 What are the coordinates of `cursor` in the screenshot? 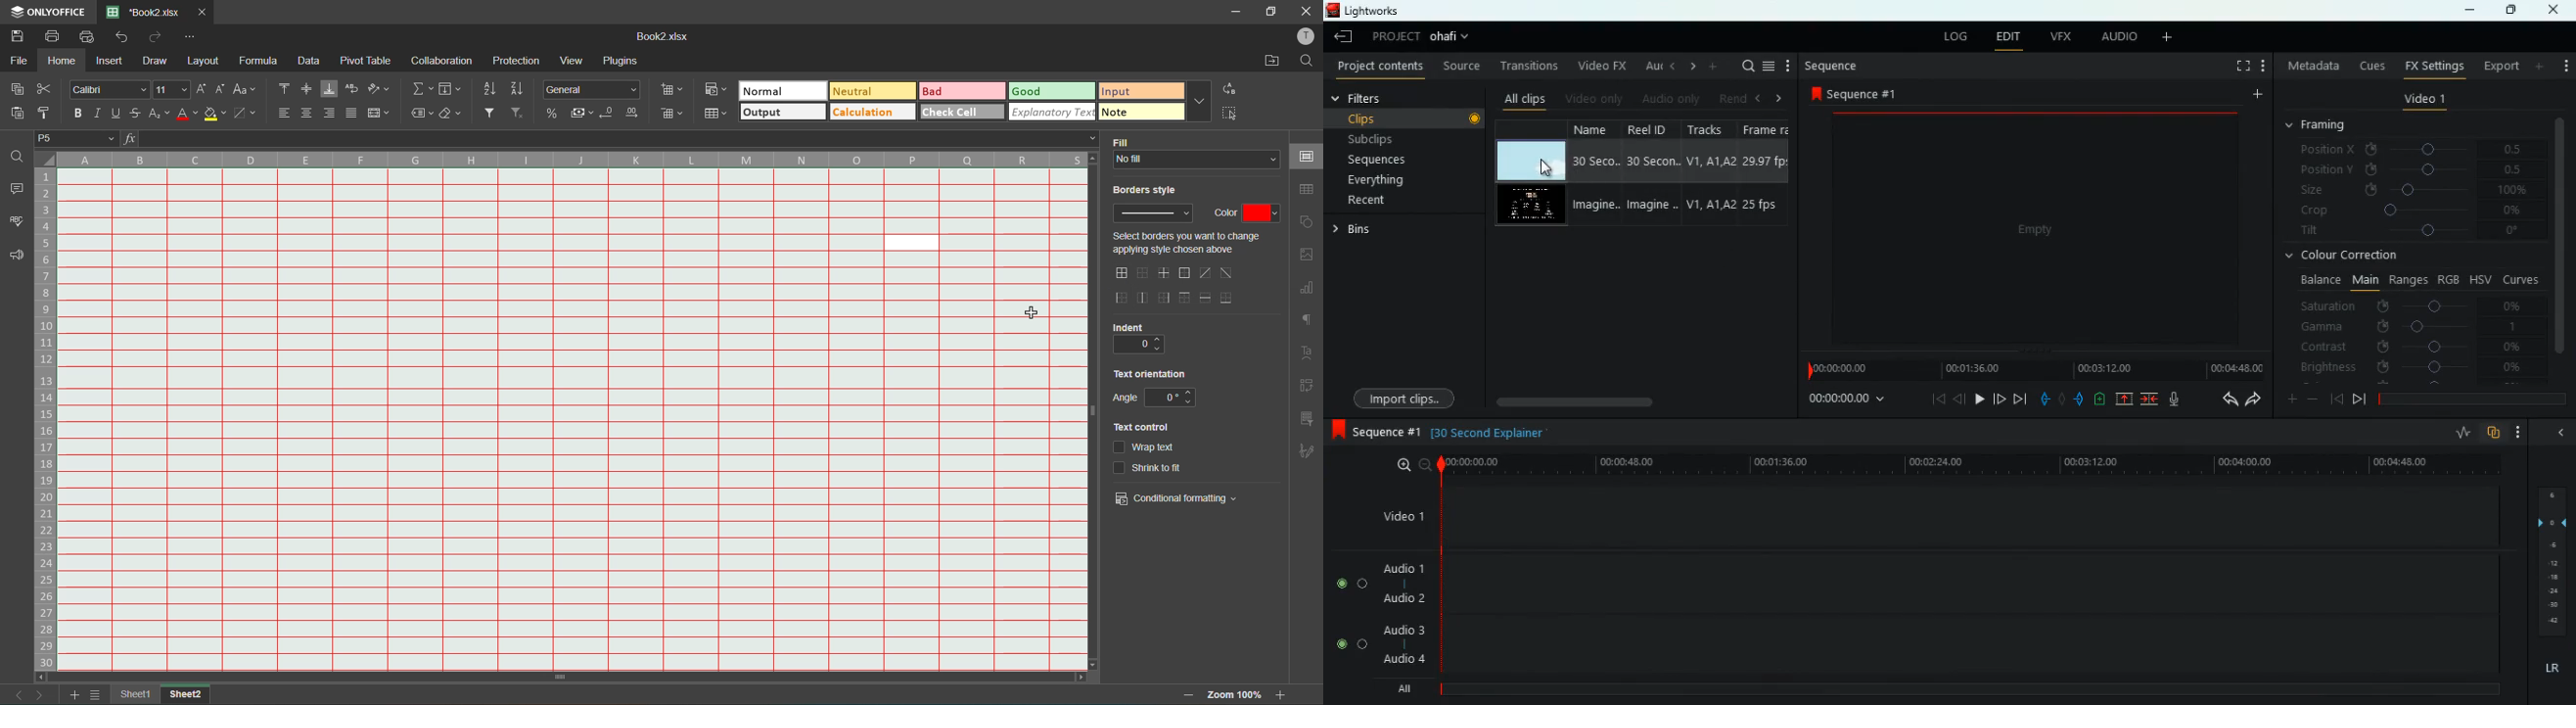 It's located at (1027, 313).